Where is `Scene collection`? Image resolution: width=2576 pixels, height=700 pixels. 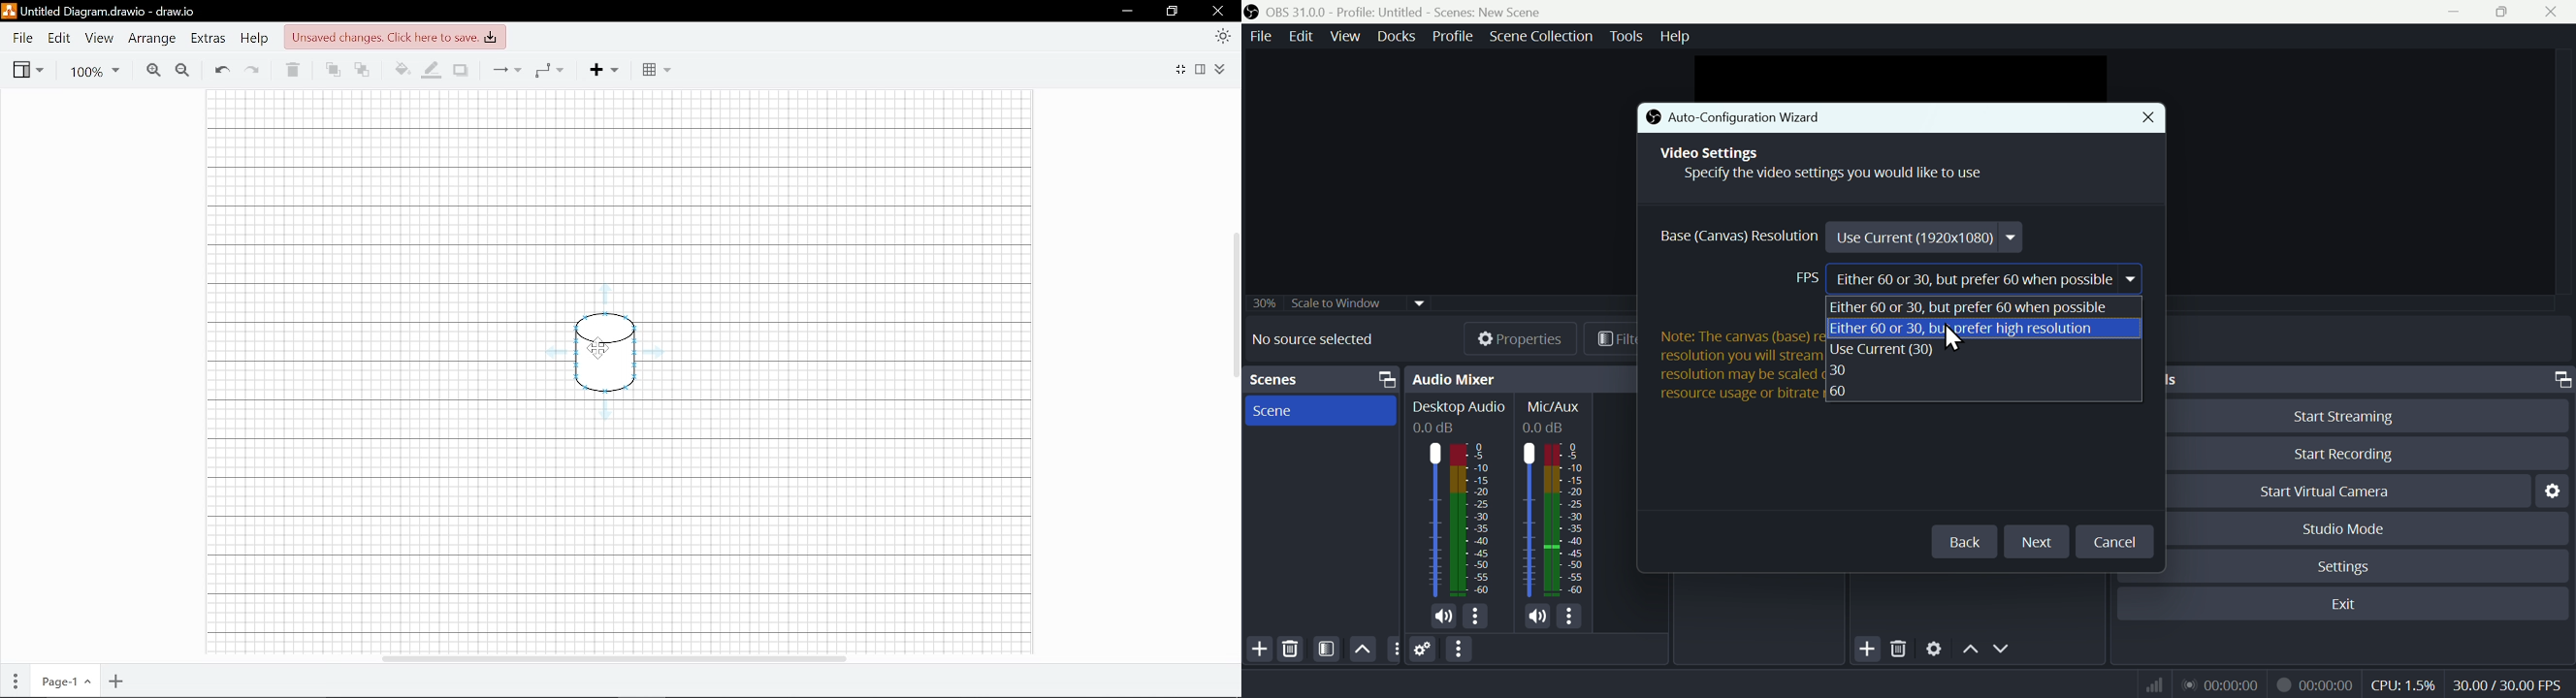
Scene collection is located at coordinates (1545, 38).